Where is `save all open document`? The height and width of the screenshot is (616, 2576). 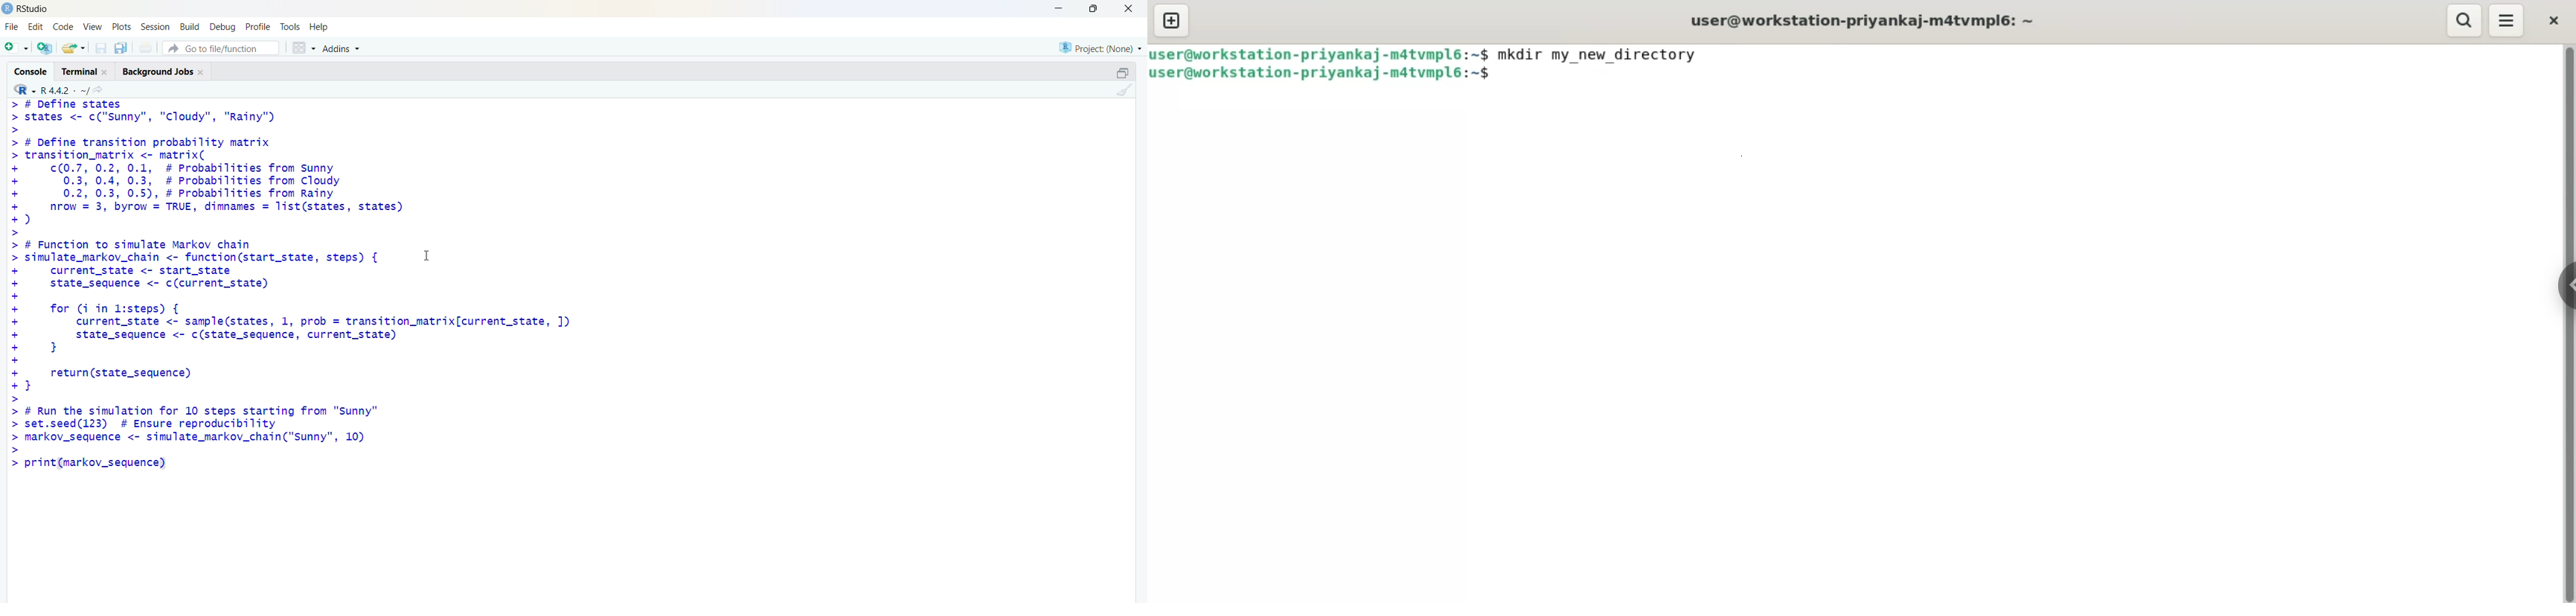
save all open document is located at coordinates (120, 48).